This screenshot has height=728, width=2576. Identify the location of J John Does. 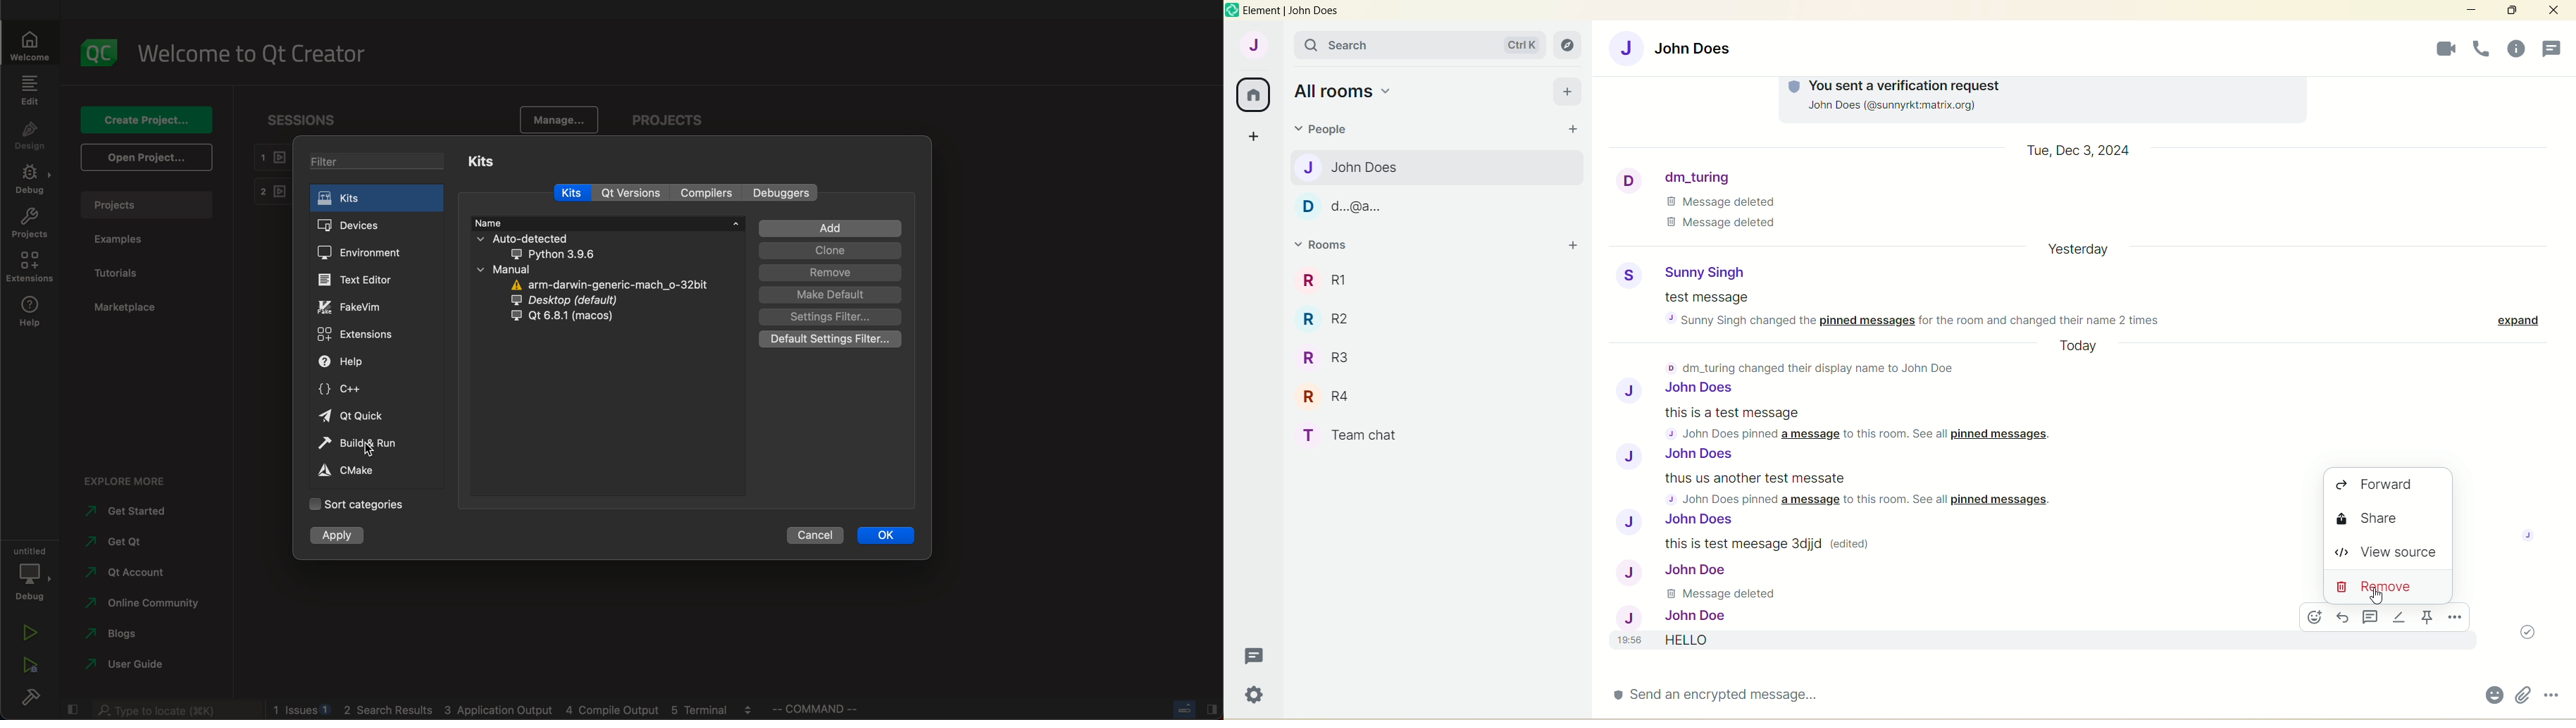
(1684, 456).